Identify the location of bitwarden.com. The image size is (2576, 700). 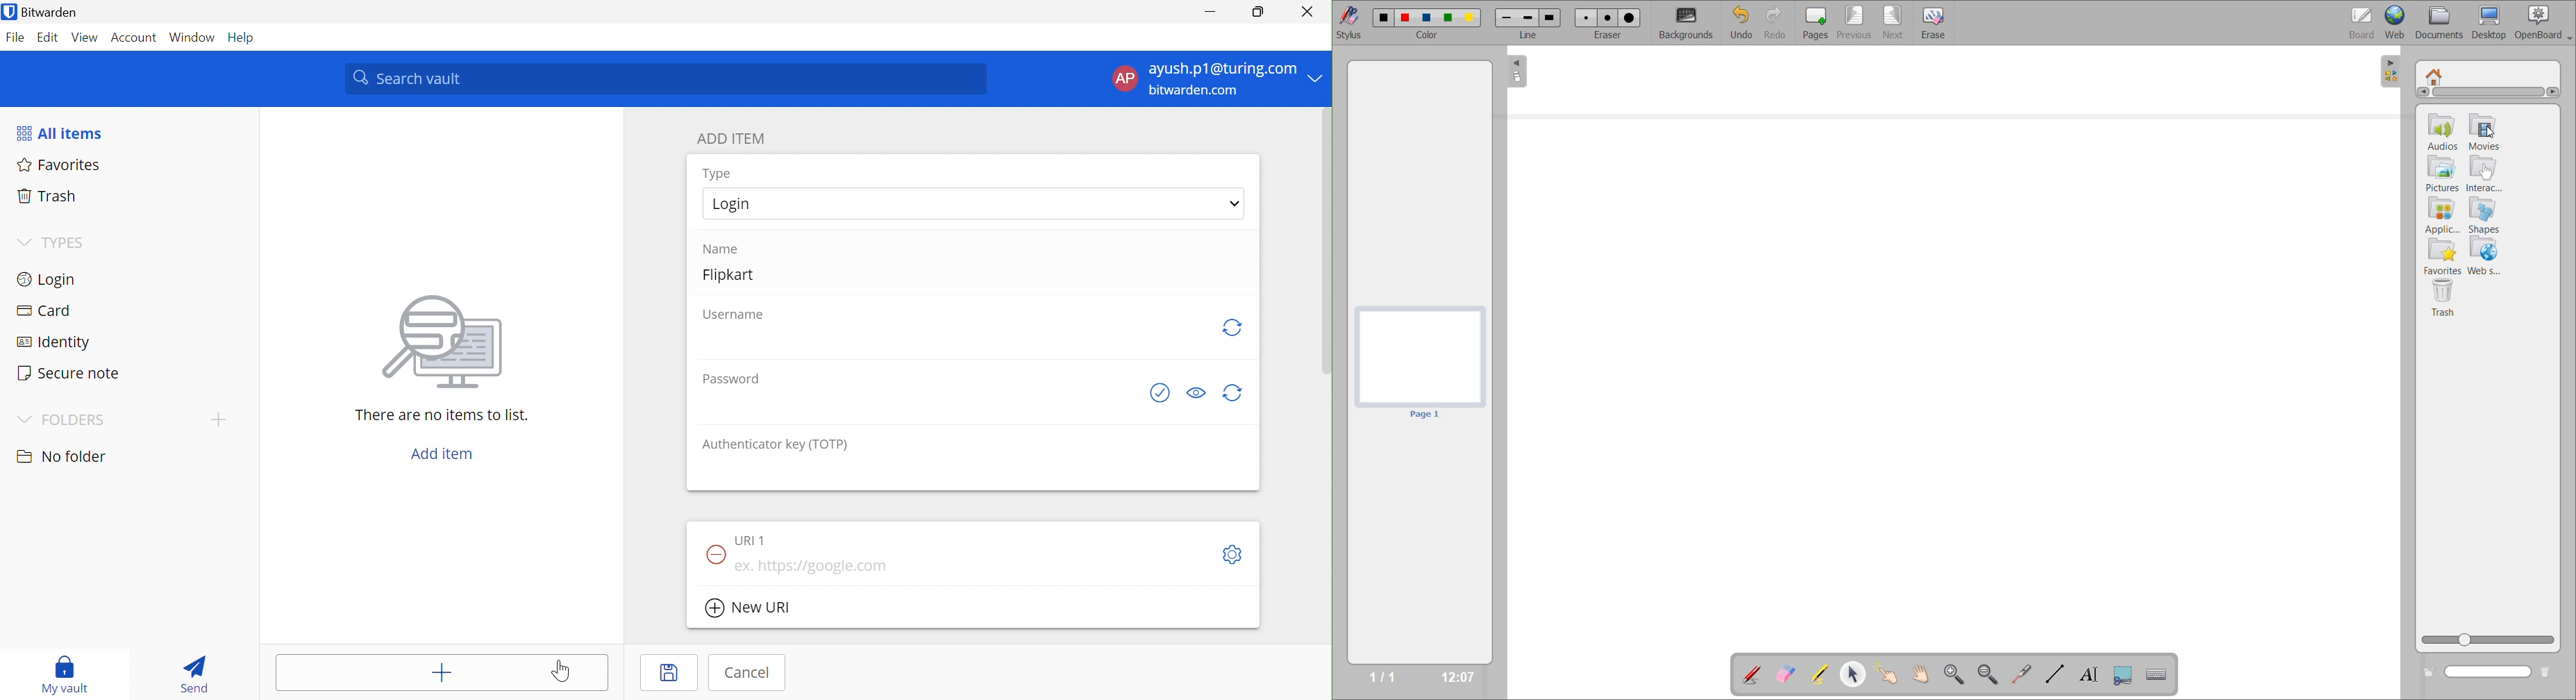
(1200, 92).